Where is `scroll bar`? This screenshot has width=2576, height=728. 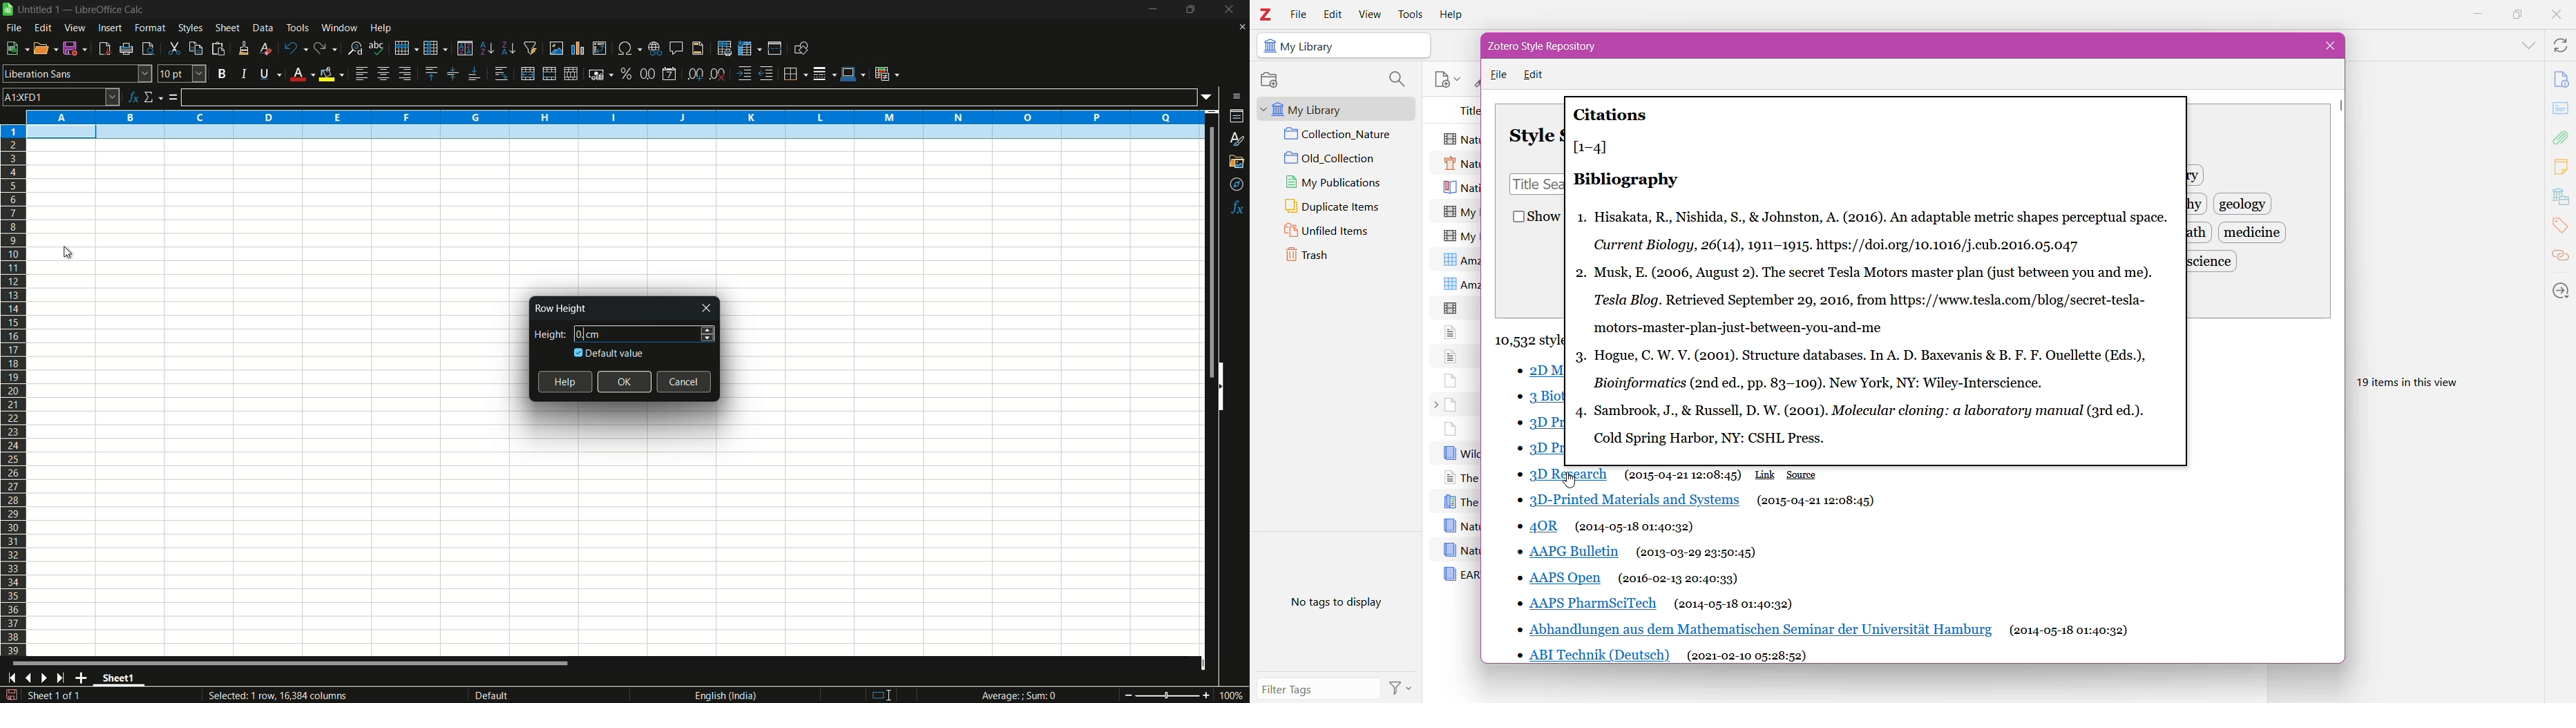
scroll bar is located at coordinates (292, 665).